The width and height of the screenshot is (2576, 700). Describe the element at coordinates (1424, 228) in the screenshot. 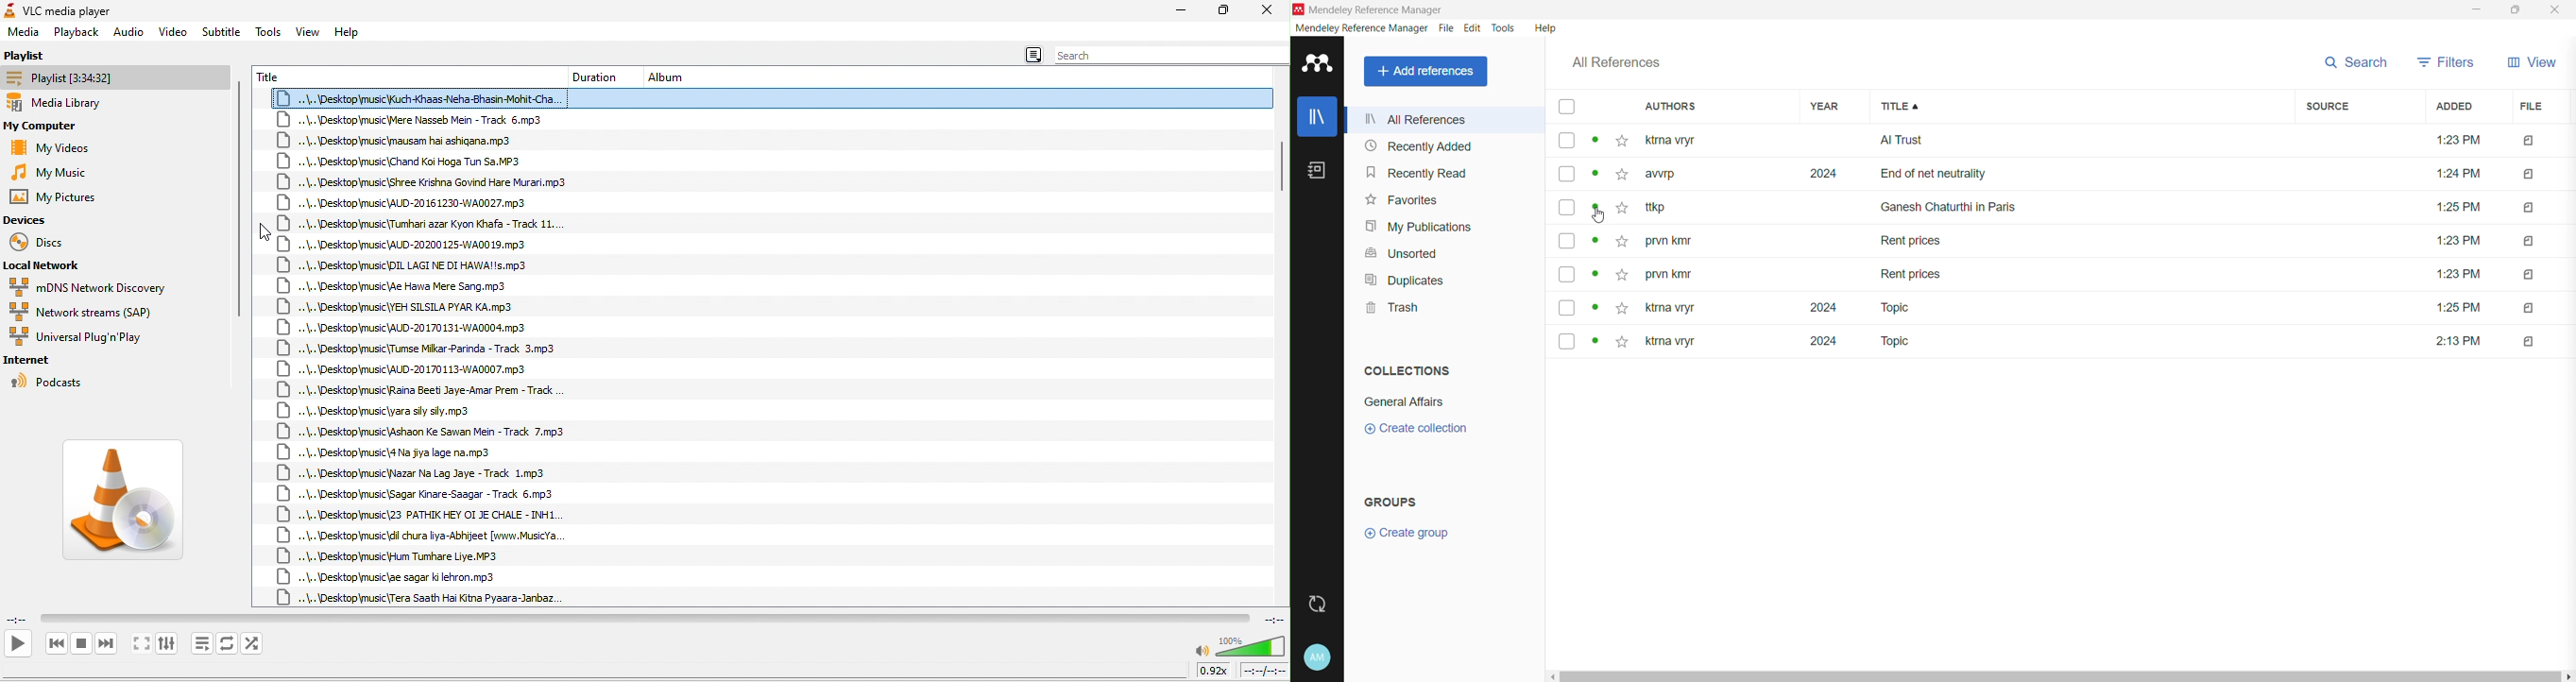

I see `My Publications` at that location.